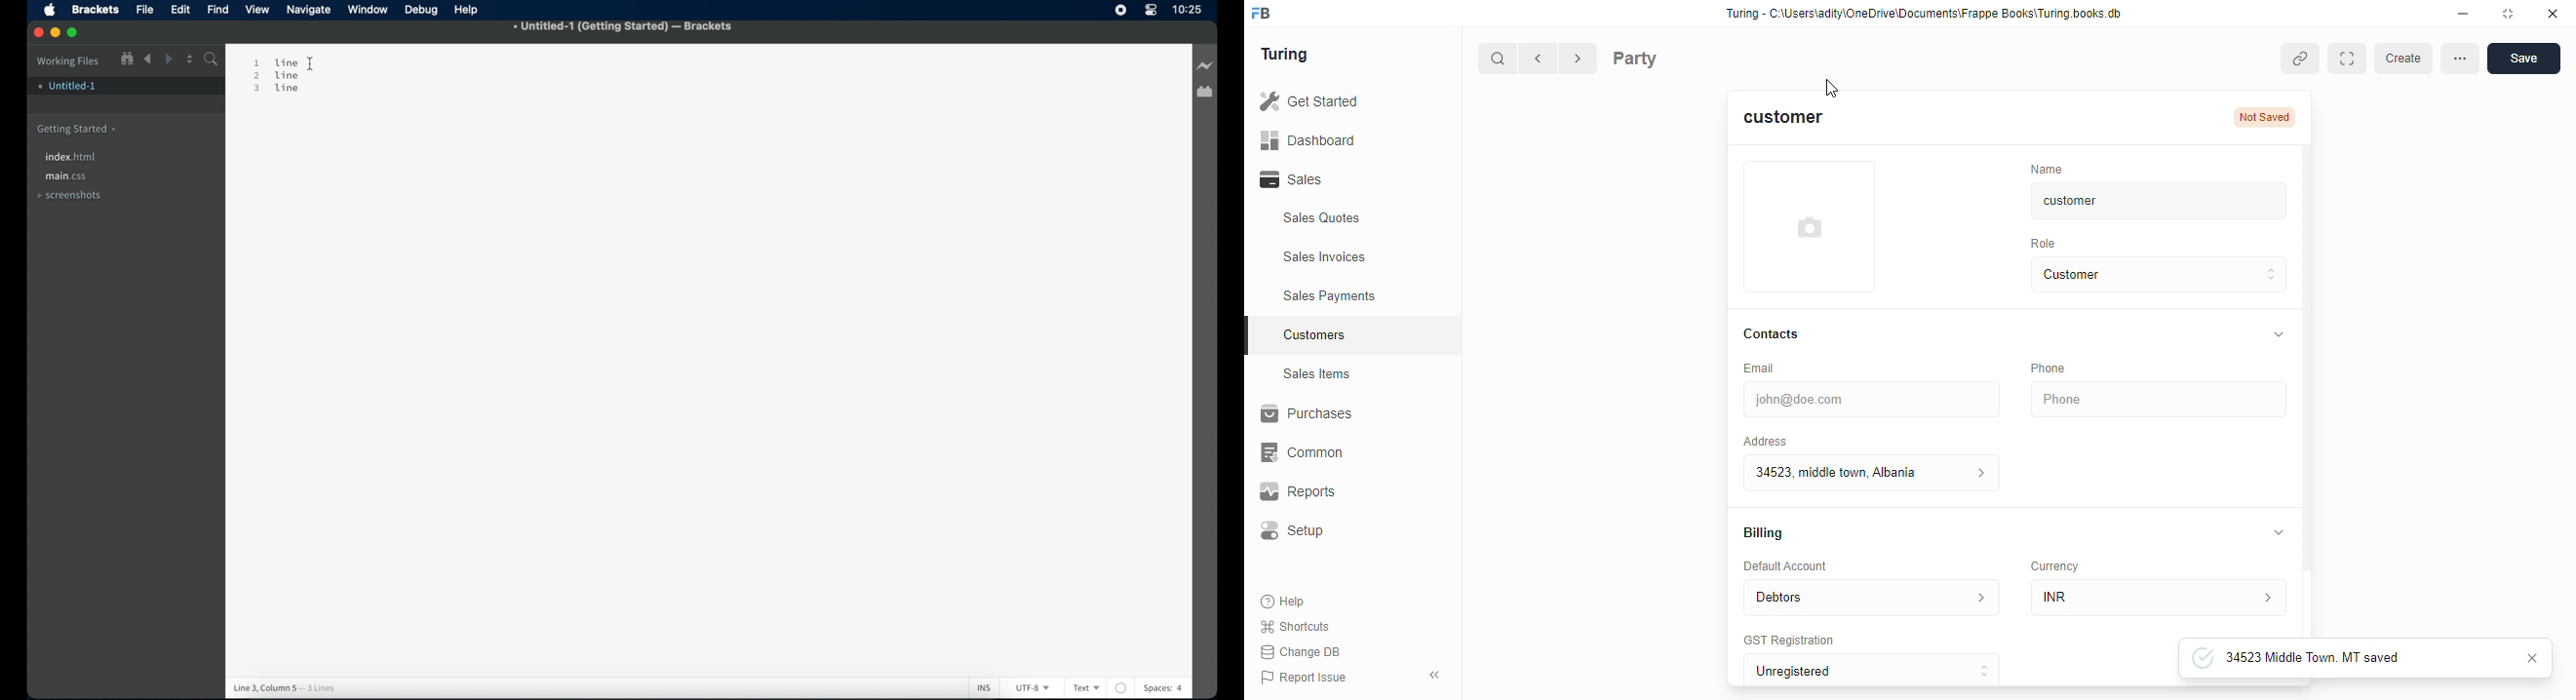  I want to click on apple icon, so click(50, 10).